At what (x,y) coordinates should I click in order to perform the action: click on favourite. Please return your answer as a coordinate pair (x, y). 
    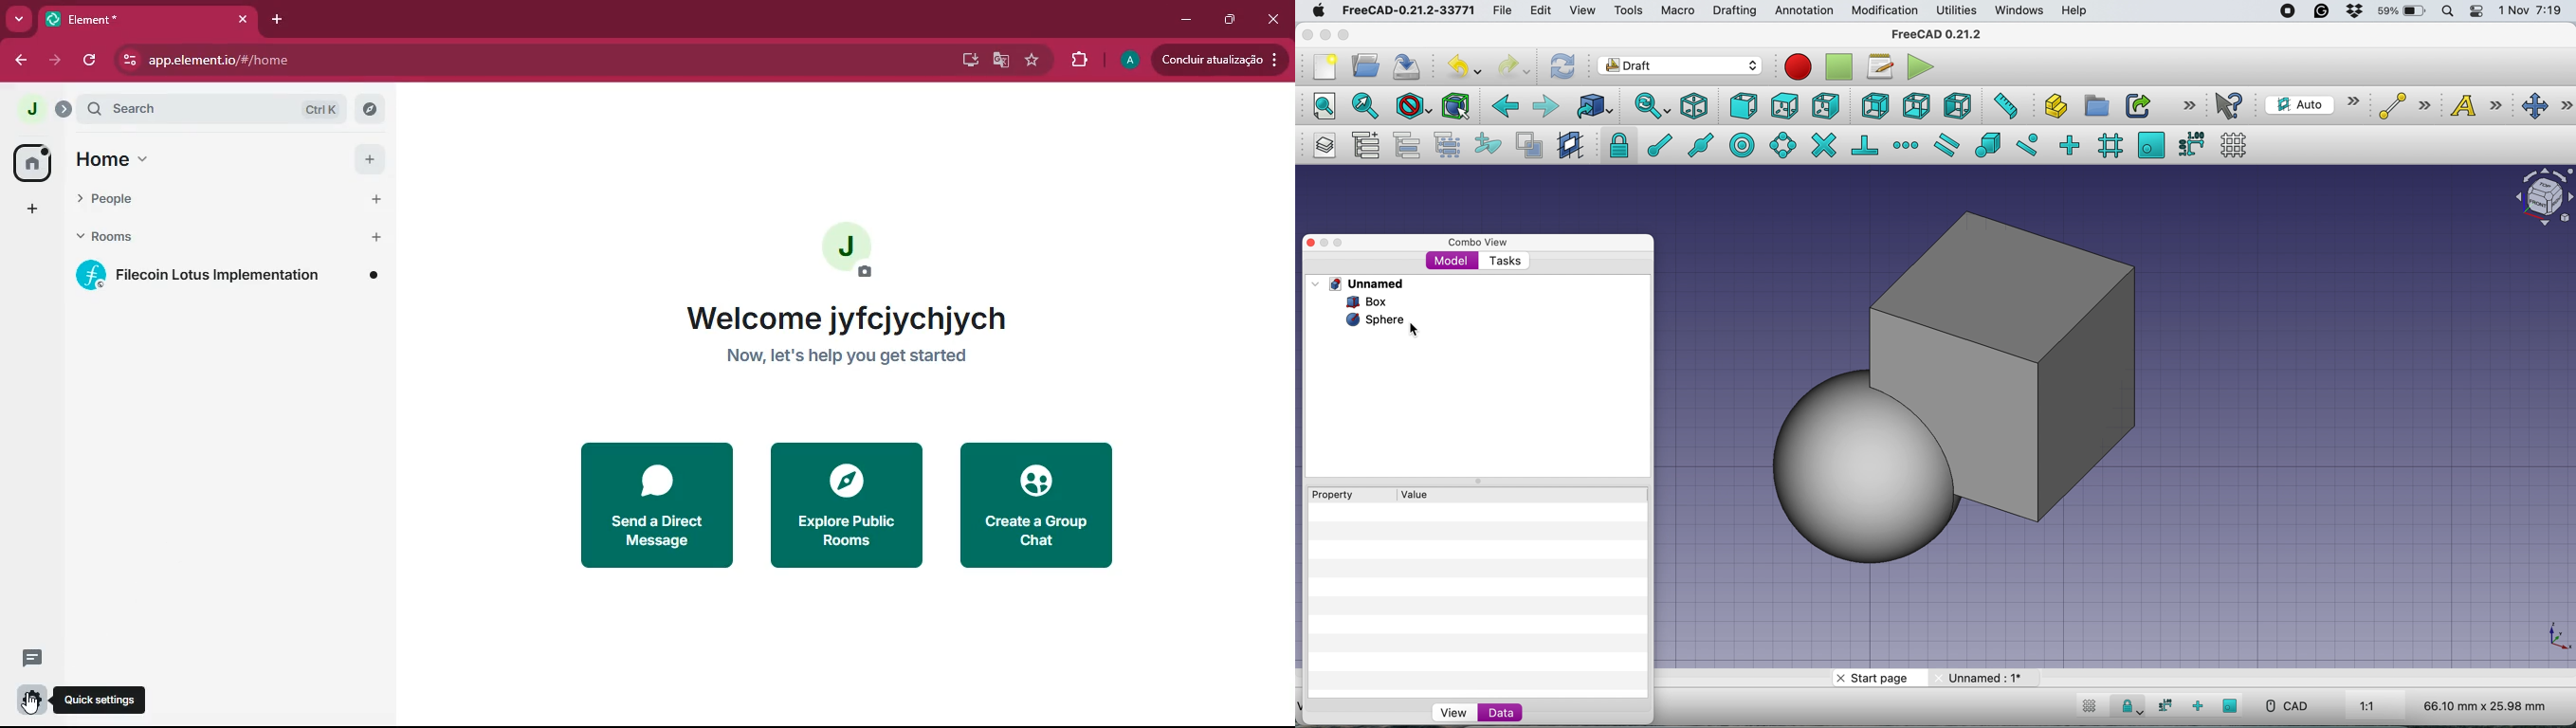
    Looking at the image, I should click on (1032, 61).